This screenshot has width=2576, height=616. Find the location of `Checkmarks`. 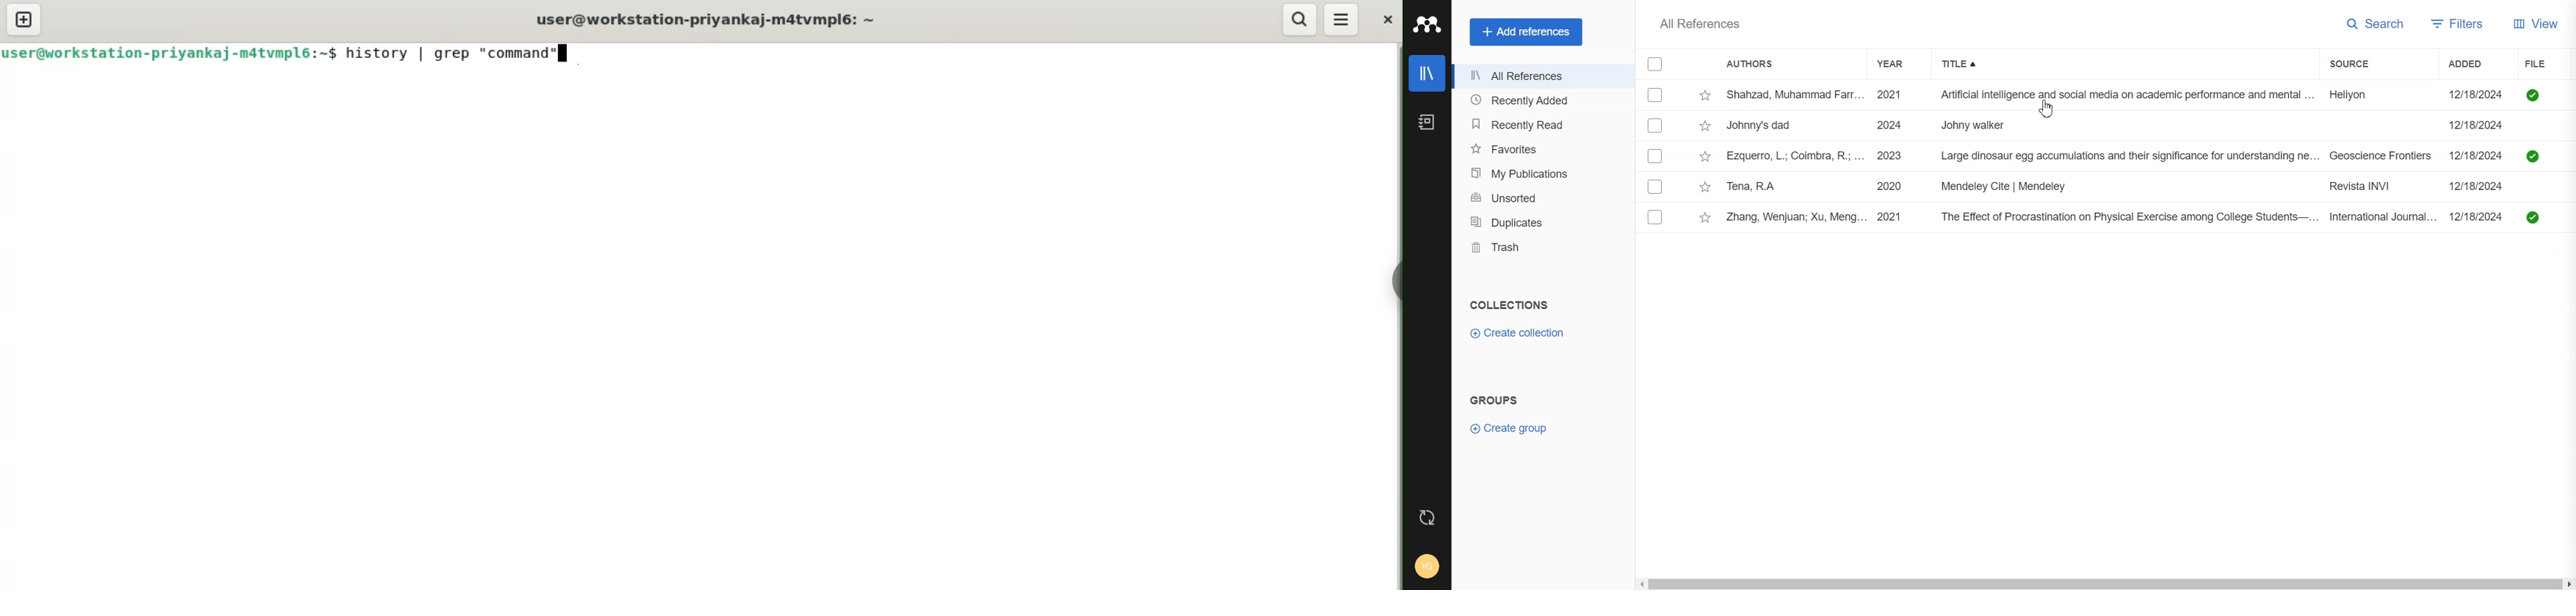

Checkmarks is located at coordinates (1656, 127).